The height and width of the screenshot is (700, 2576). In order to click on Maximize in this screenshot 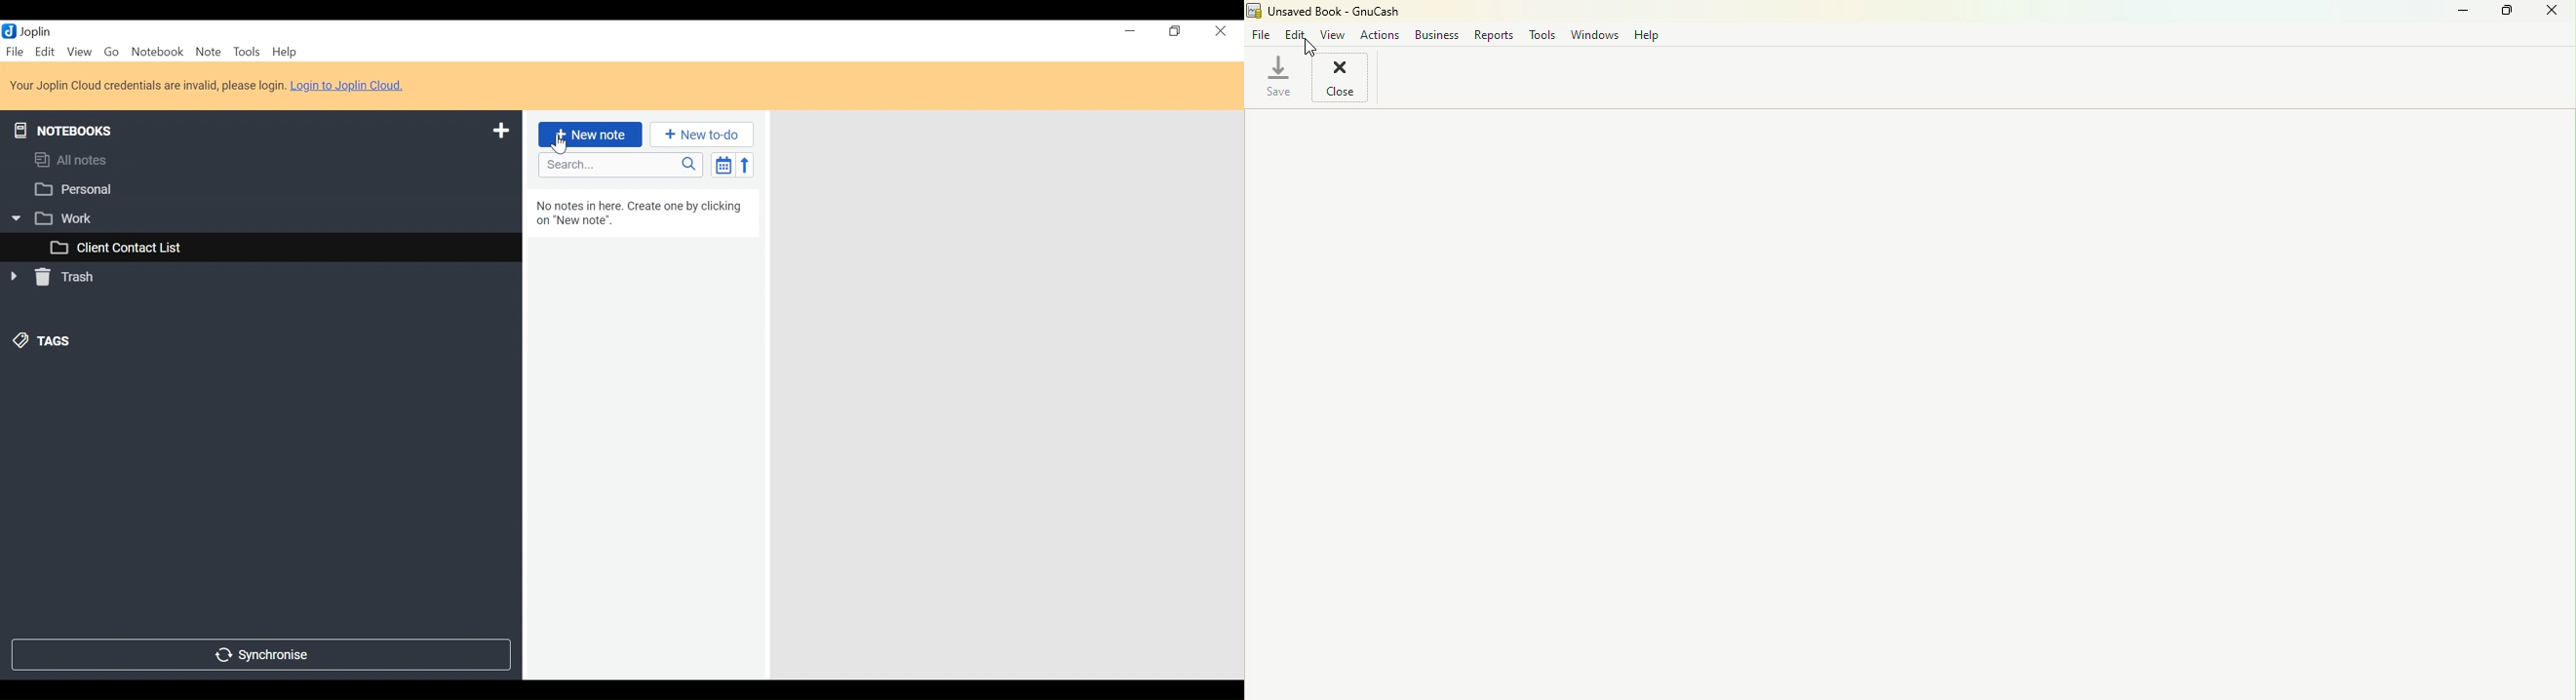, I will do `click(2507, 16)`.